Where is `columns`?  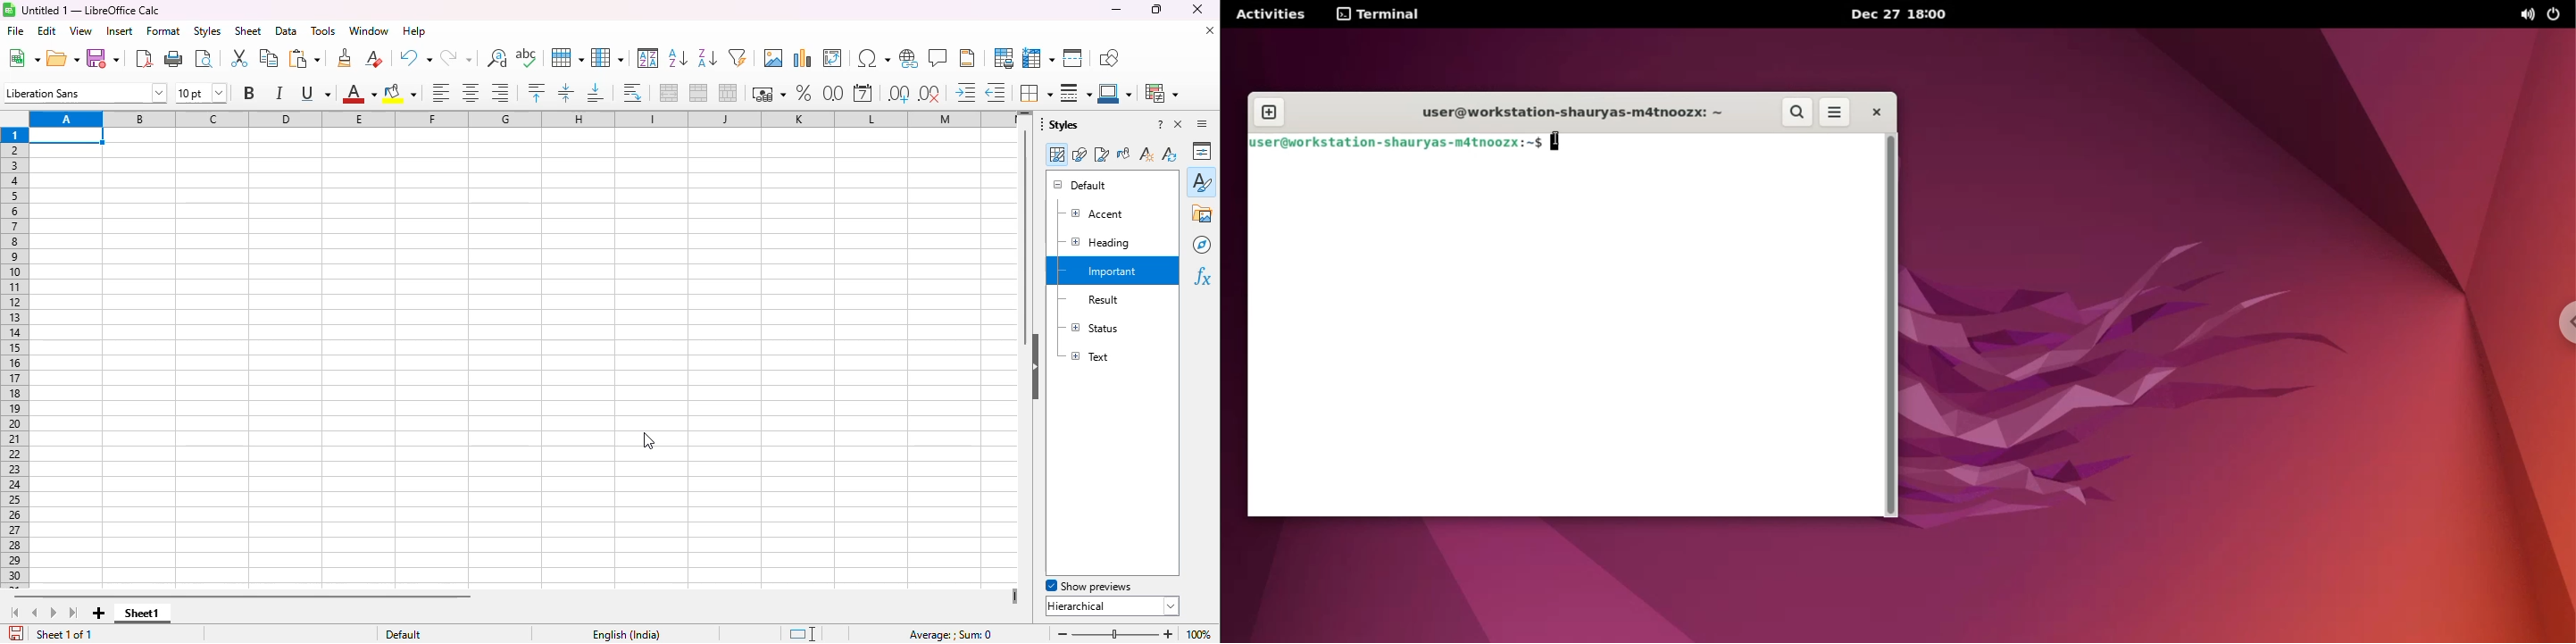 columns is located at coordinates (519, 119).